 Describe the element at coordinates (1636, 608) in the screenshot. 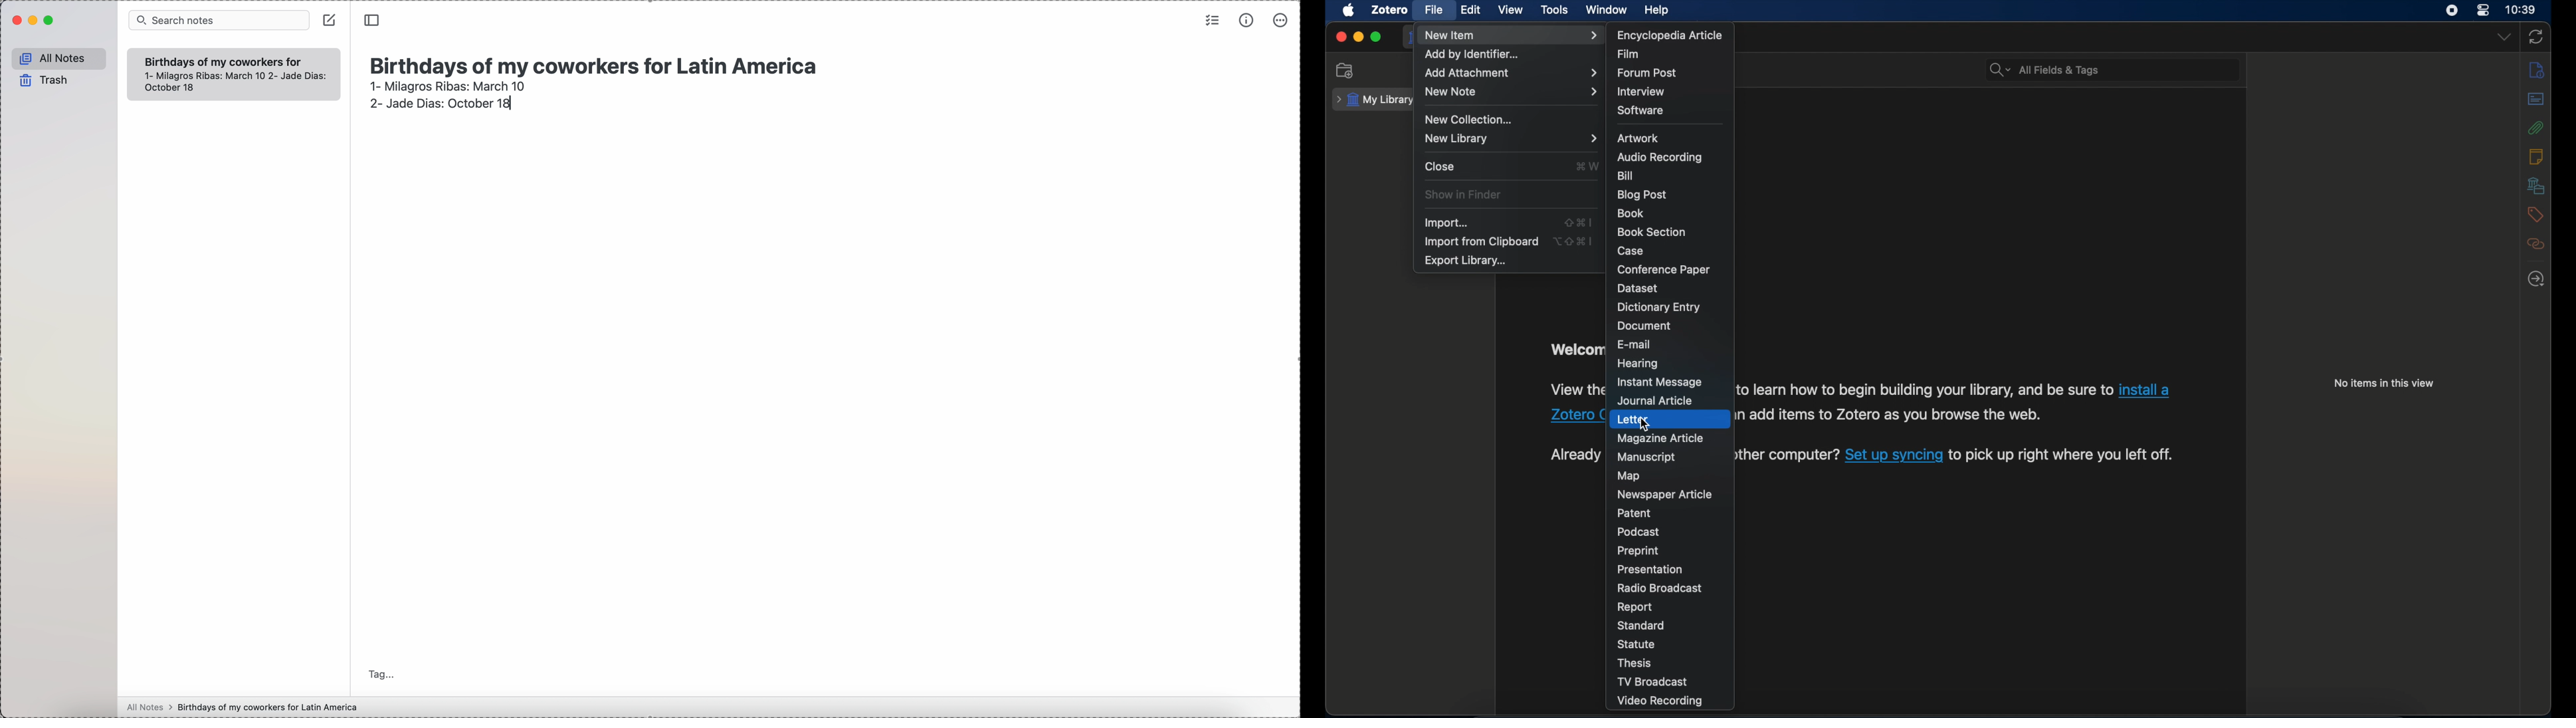

I see `report` at that location.